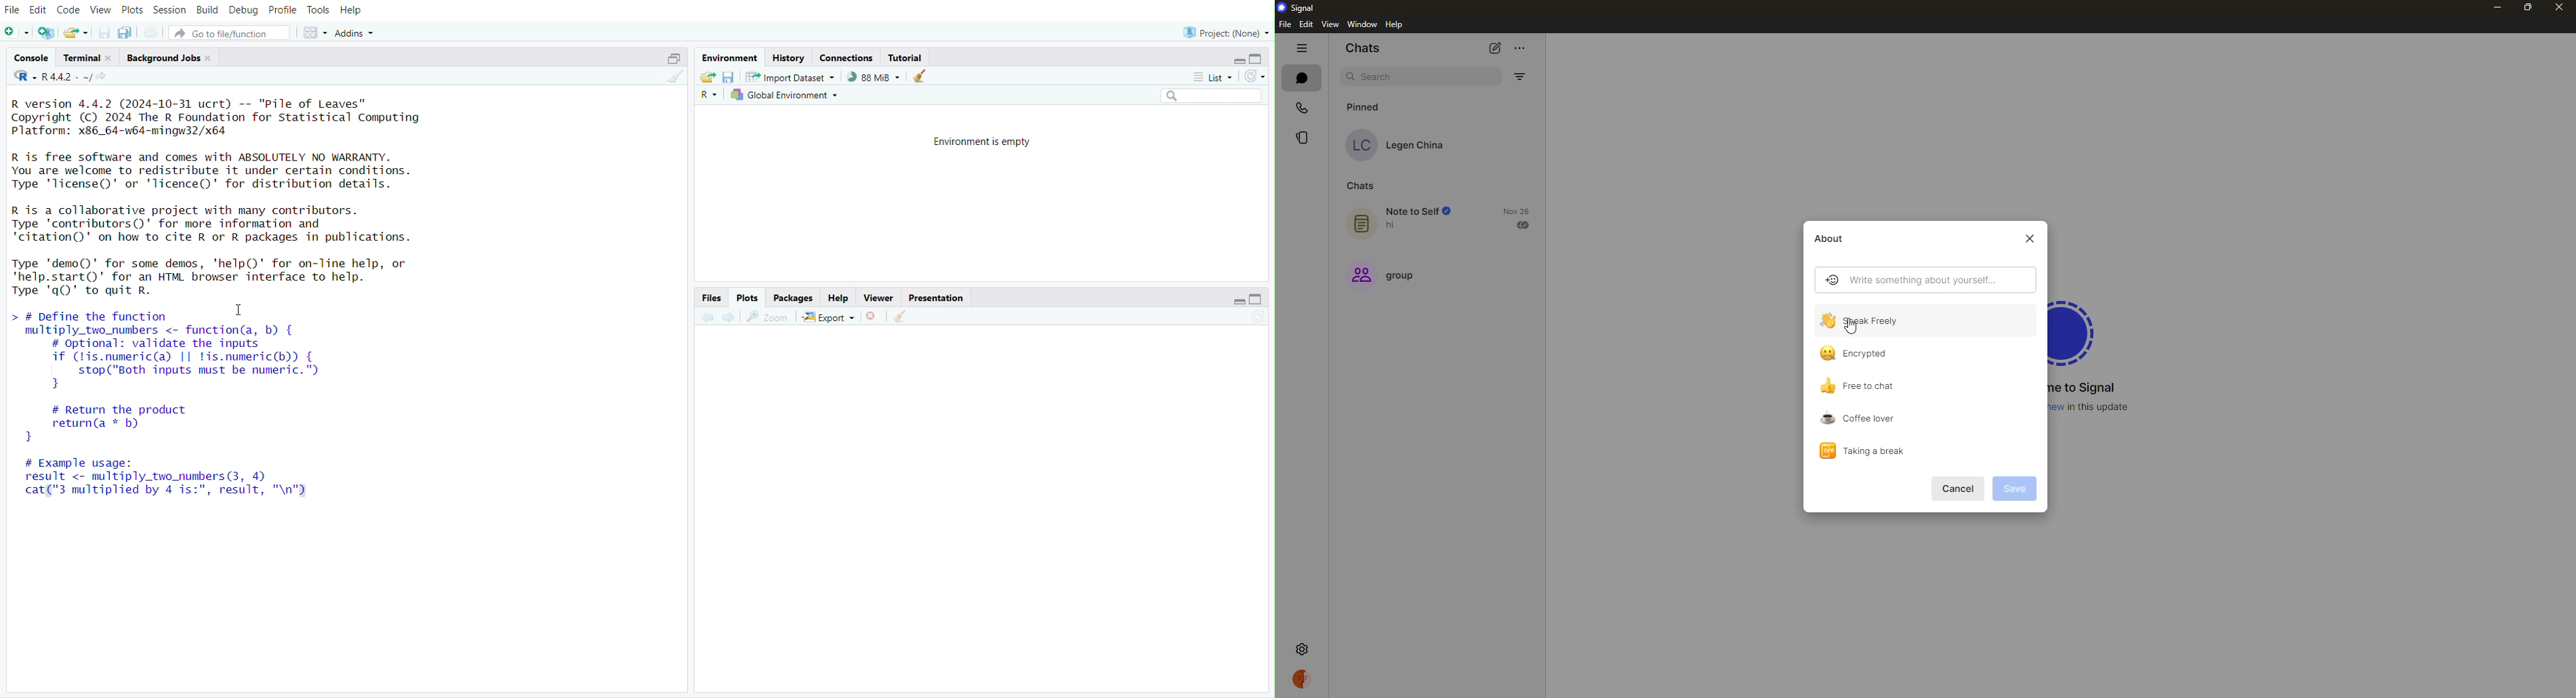 The width and height of the screenshot is (2576, 700). What do you see at coordinates (987, 142) in the screenshot?
I see `Environment is empty` at bounding box center [987, 142].